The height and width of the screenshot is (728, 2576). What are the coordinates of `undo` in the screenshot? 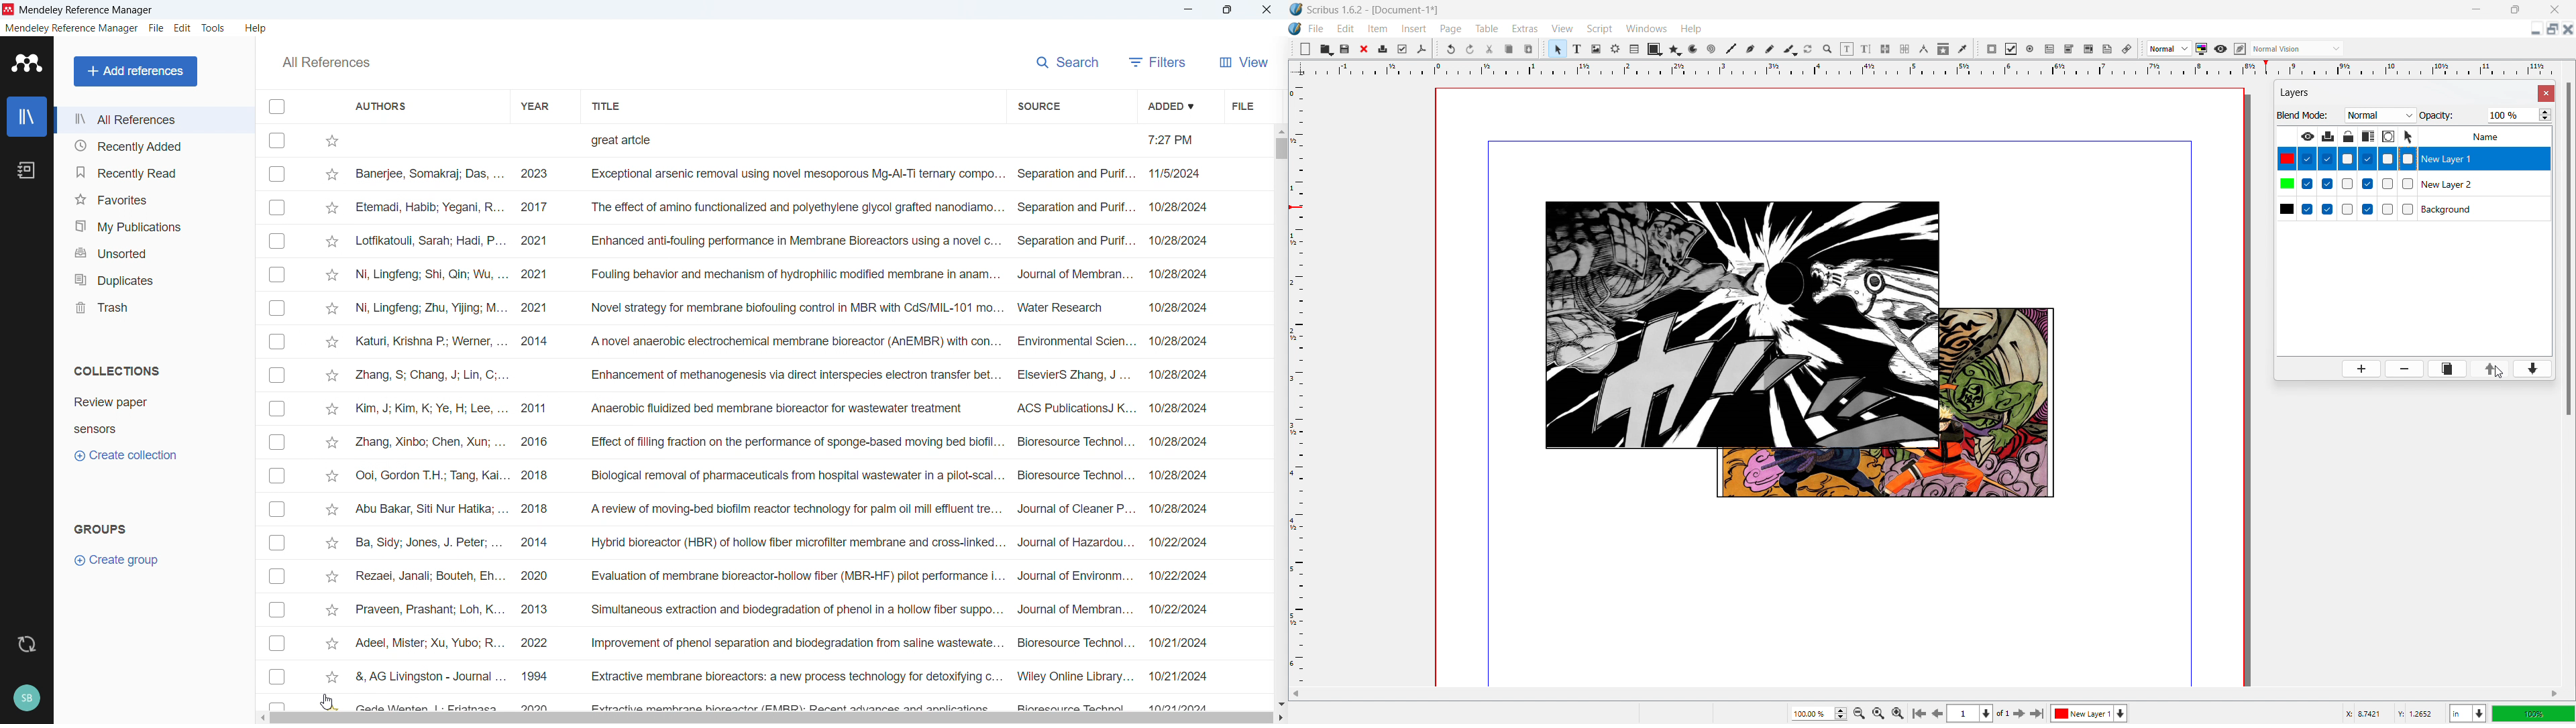 It's located at (1450, 49).